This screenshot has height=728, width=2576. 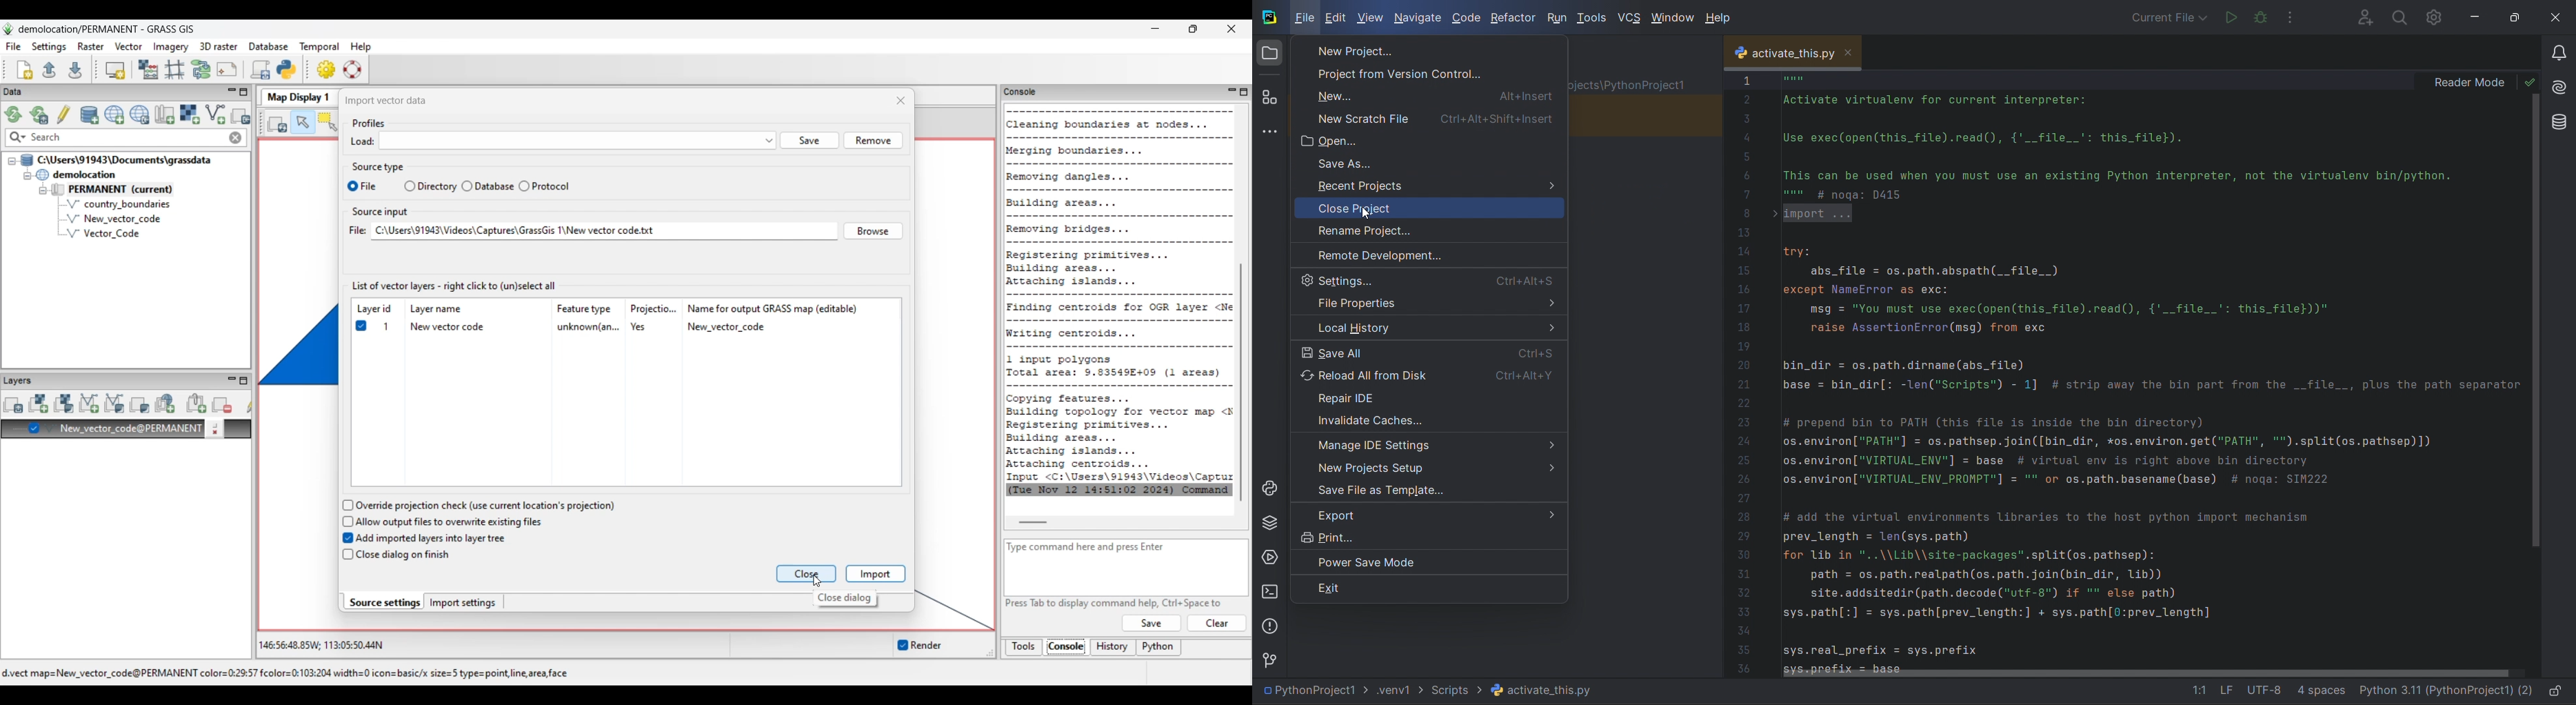 What do you see at coordinates (2558, 691) in the screenshot?
I see `lock` at bounding box center [2558, 691].